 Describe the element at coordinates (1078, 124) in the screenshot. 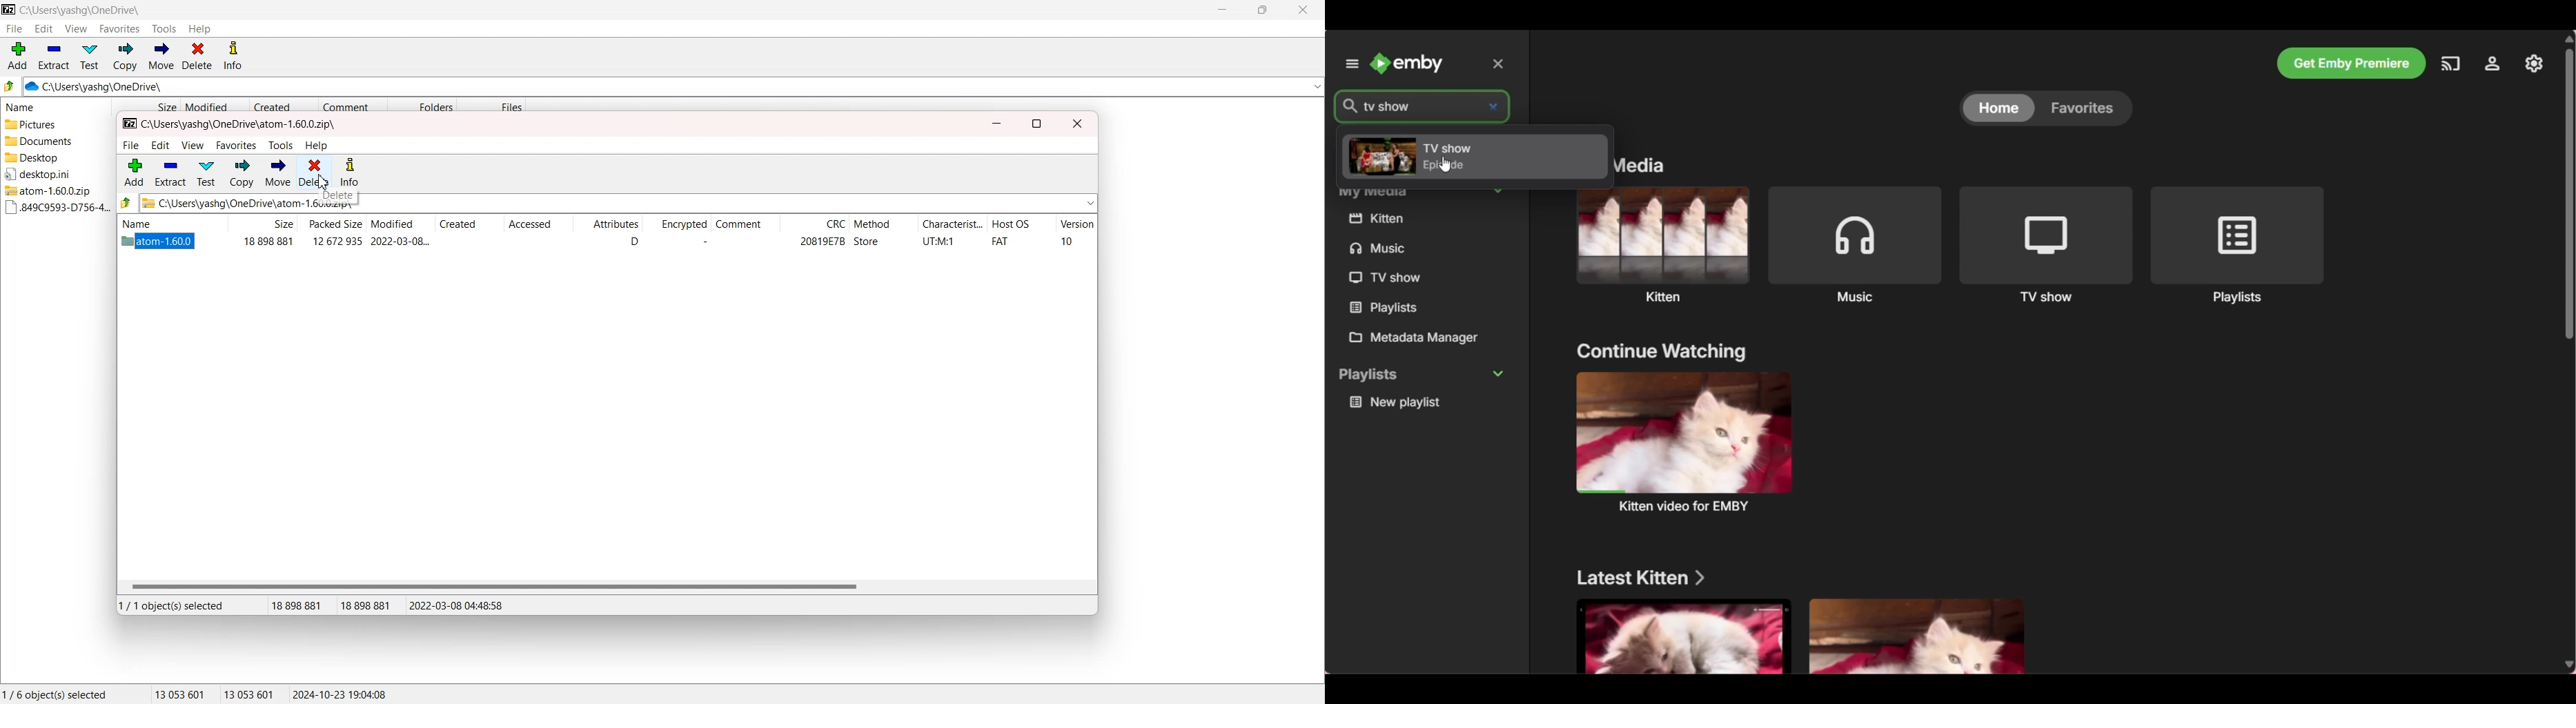

I see `close` at that location.